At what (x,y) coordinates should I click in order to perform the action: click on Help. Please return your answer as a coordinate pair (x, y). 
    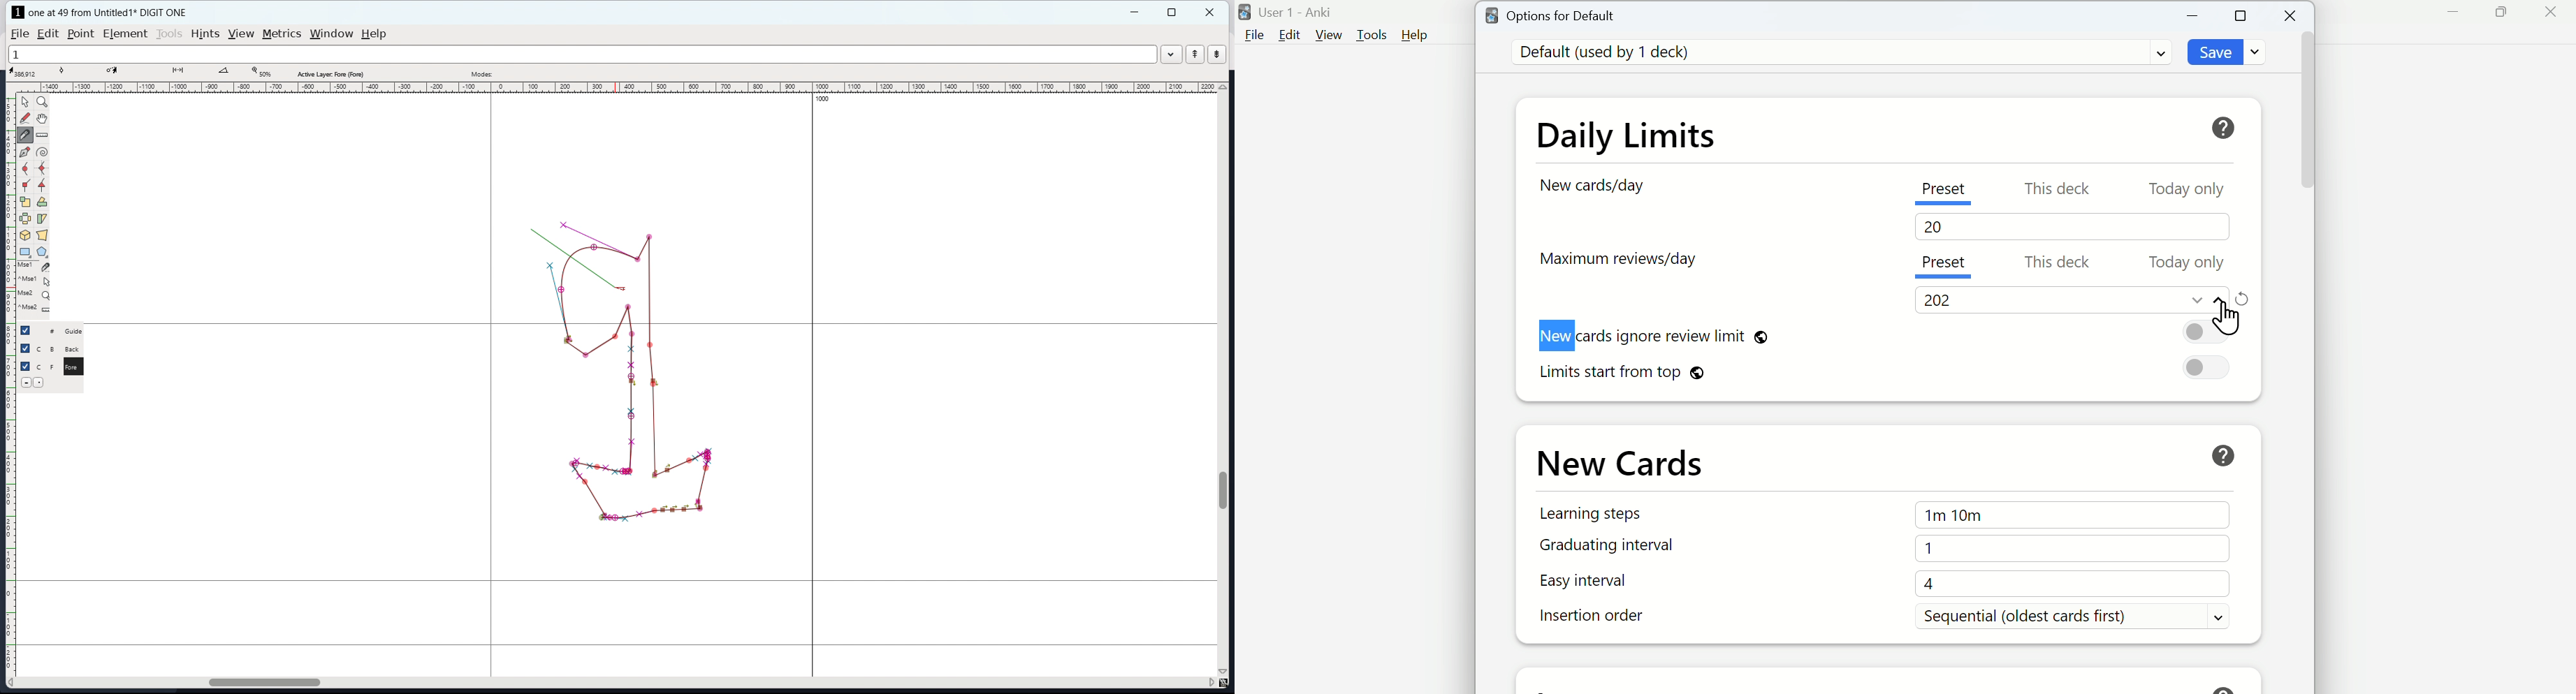
    Looking at the image, I should click on (2222, 455).